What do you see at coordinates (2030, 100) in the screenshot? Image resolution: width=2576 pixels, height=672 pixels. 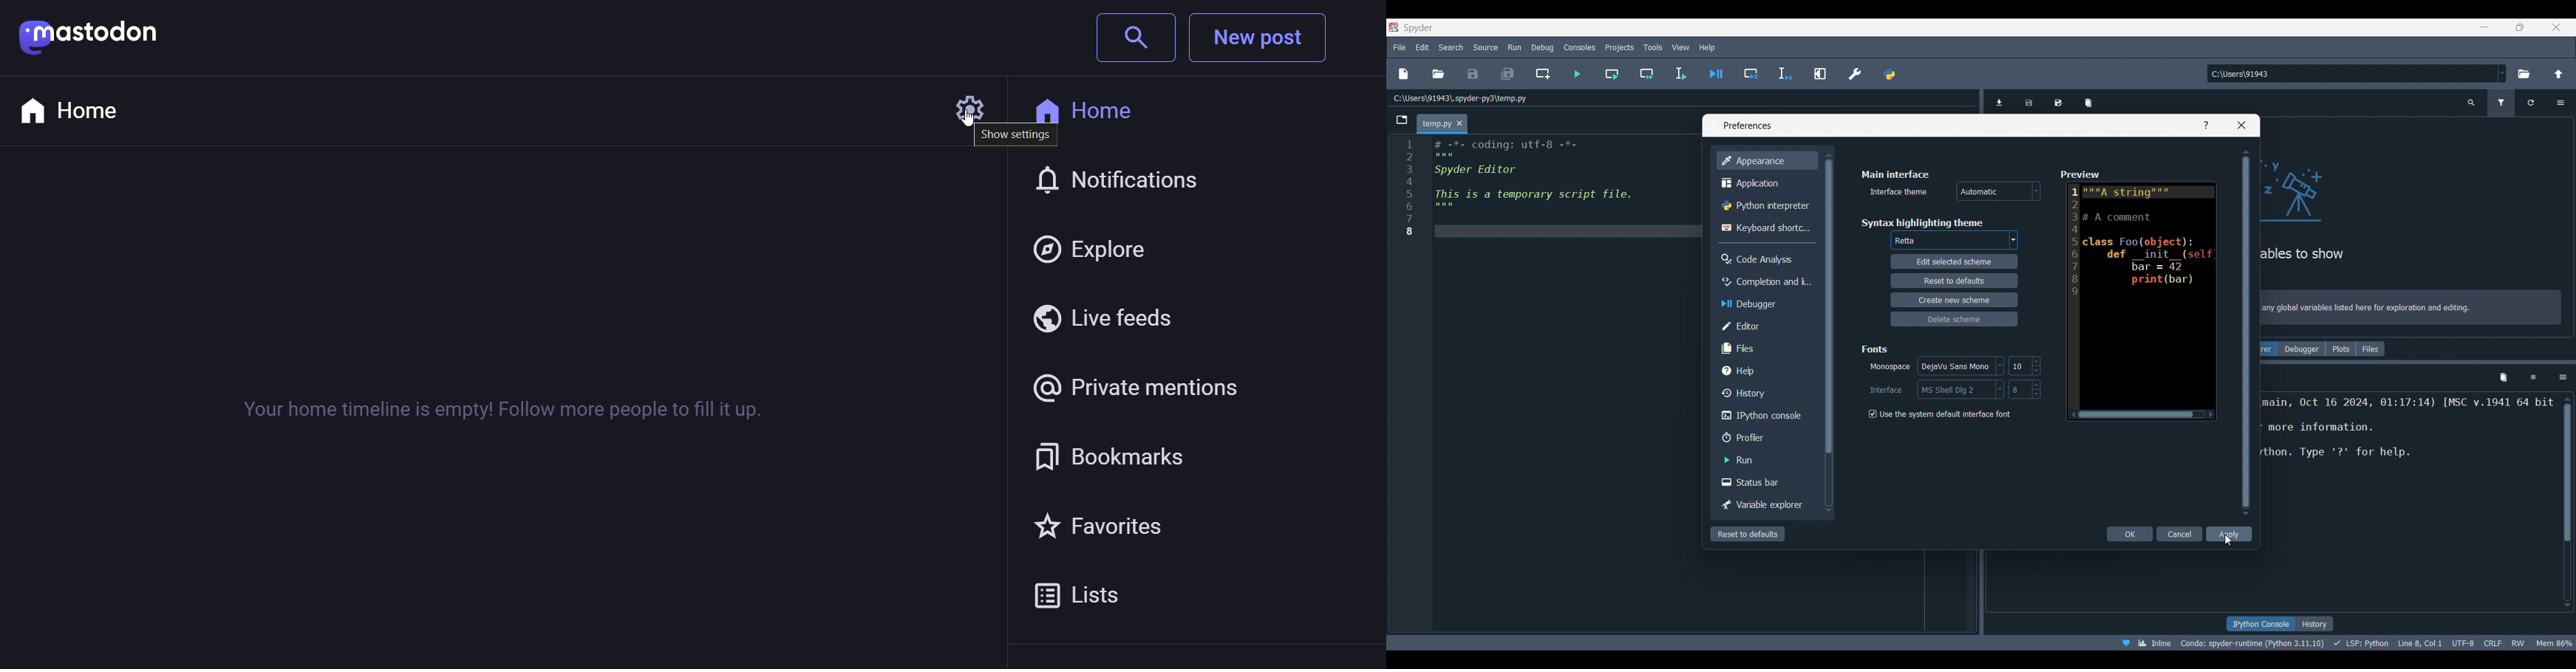 I see `Save data` at bounding box center [2030, 100].